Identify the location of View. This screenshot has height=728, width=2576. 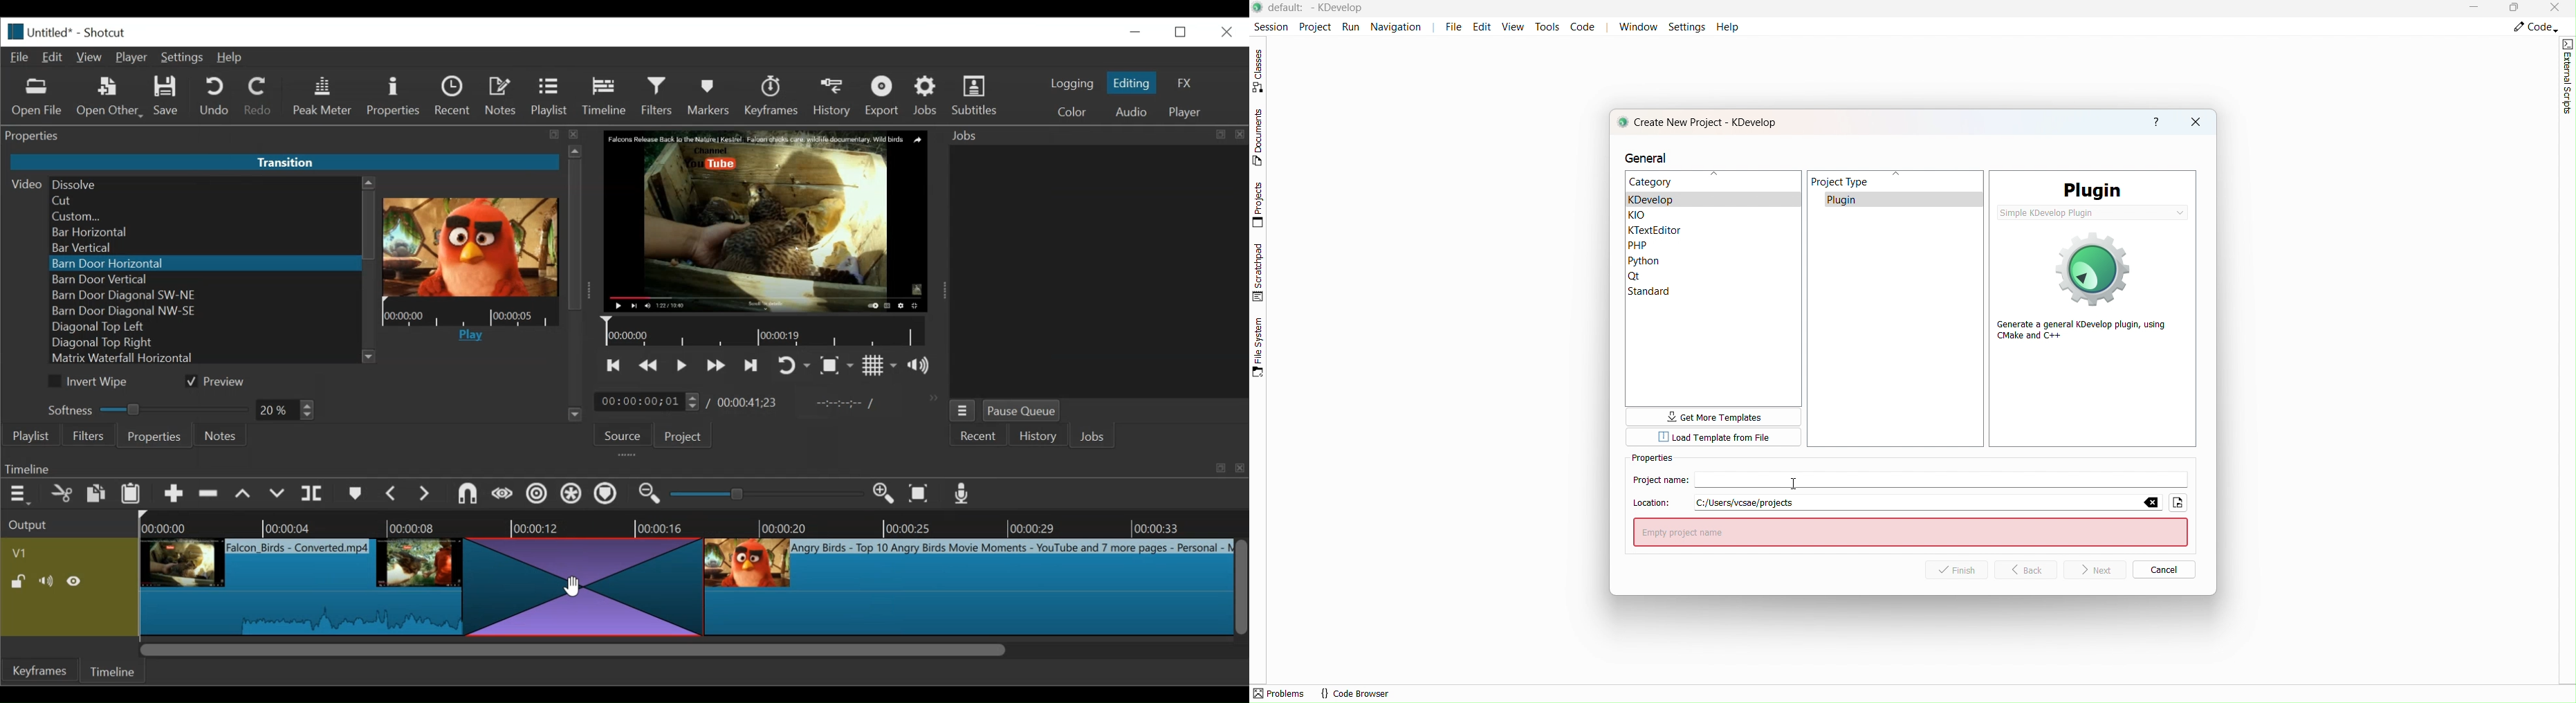
(90, 57).